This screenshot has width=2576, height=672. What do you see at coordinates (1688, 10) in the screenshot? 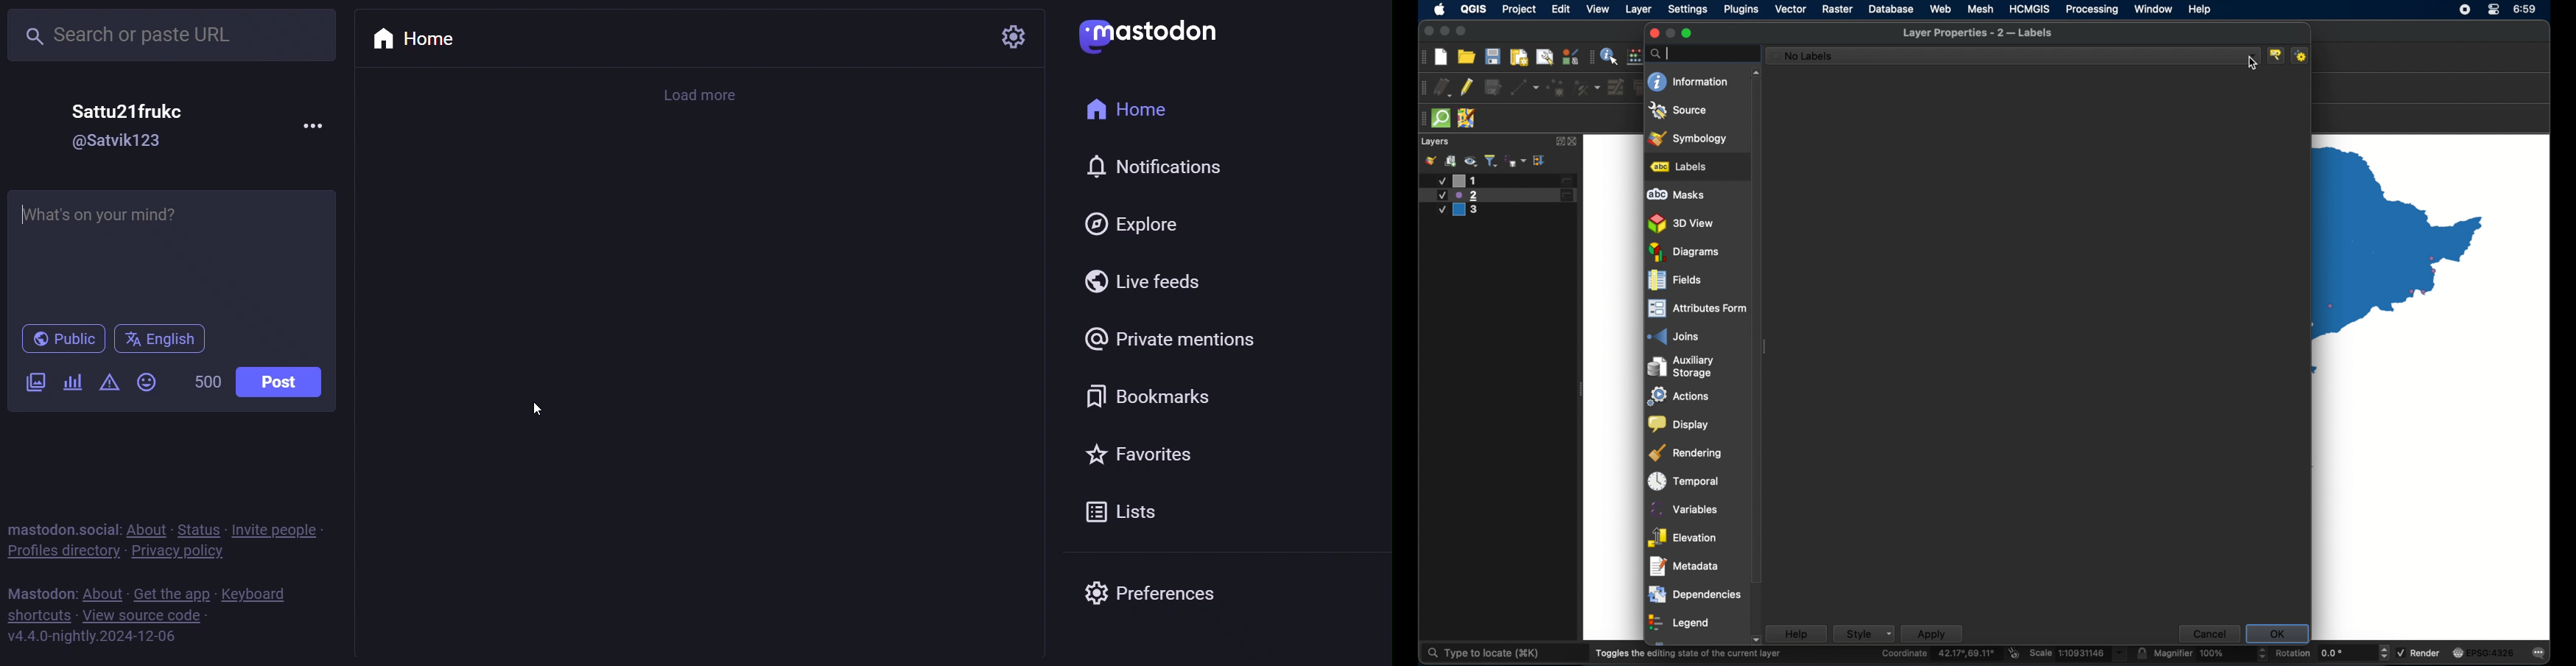
I see `settings` at bounding box center [1688, 10].